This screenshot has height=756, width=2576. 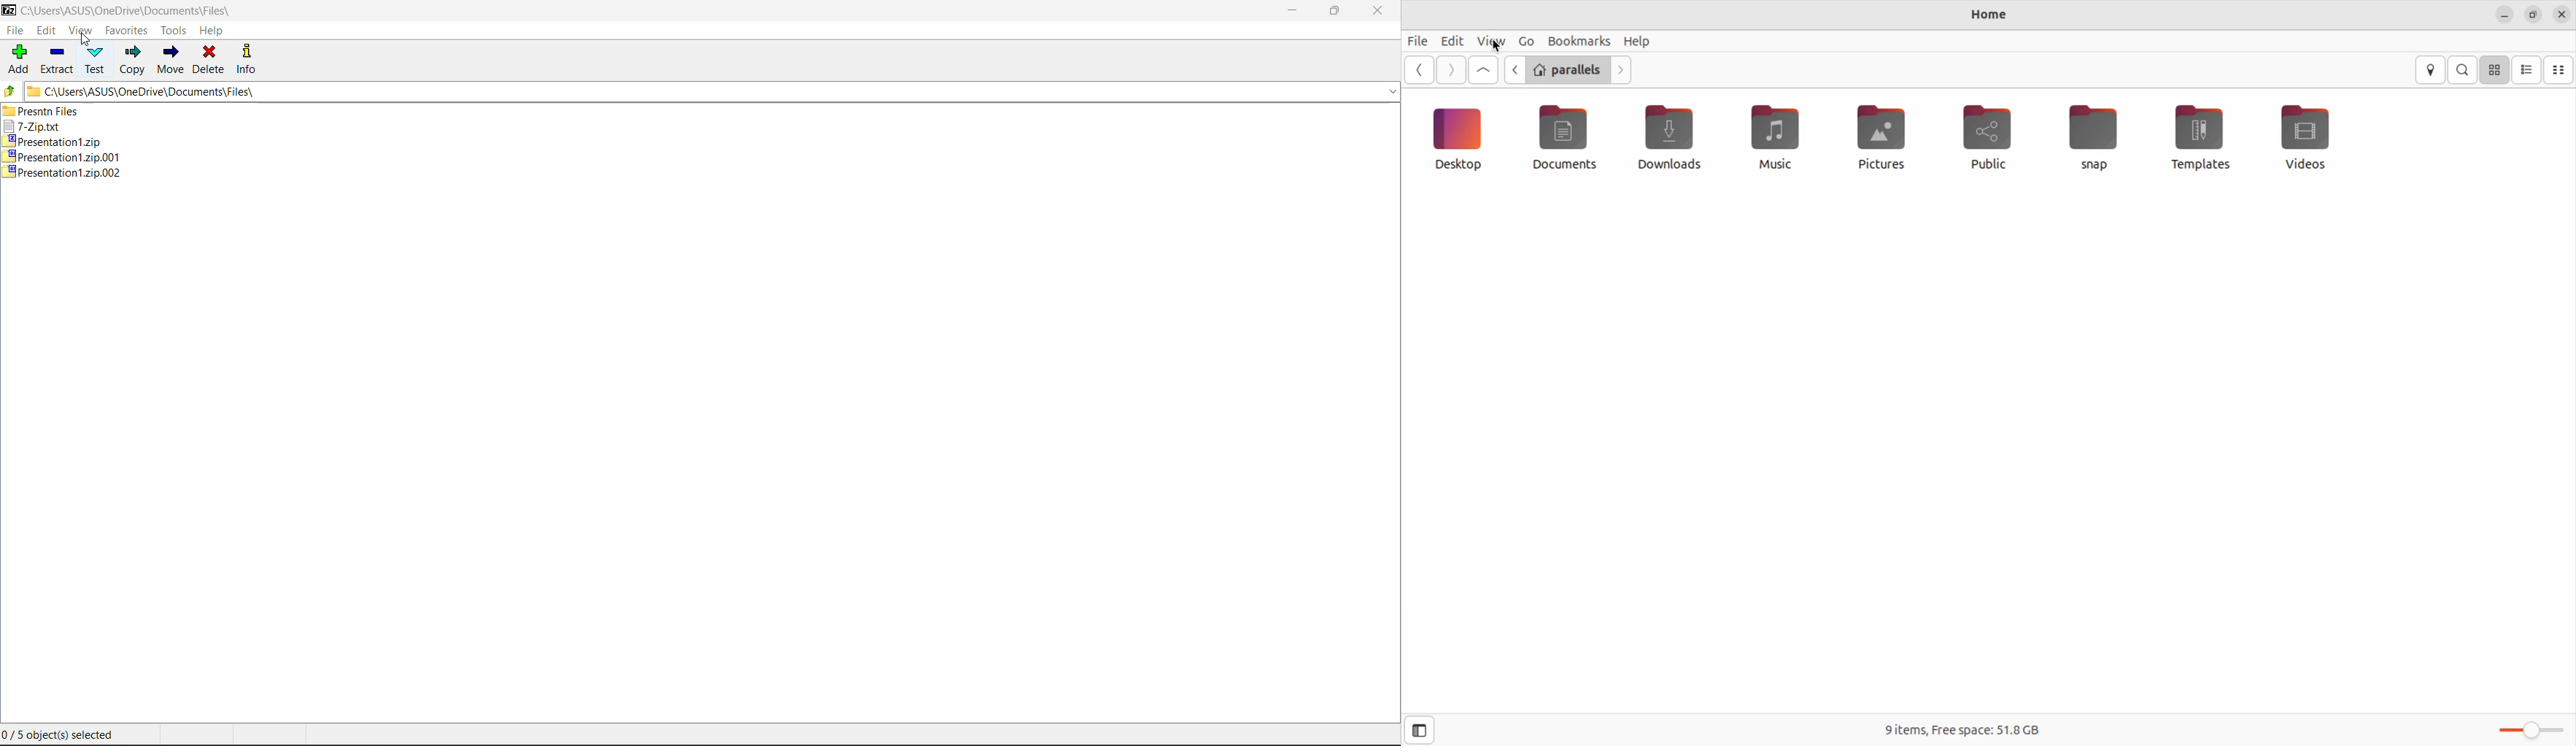 What do you see at coordinates (1569, 70) in the screenshot?
I see `parallels` at bounding box center [1569, 70].